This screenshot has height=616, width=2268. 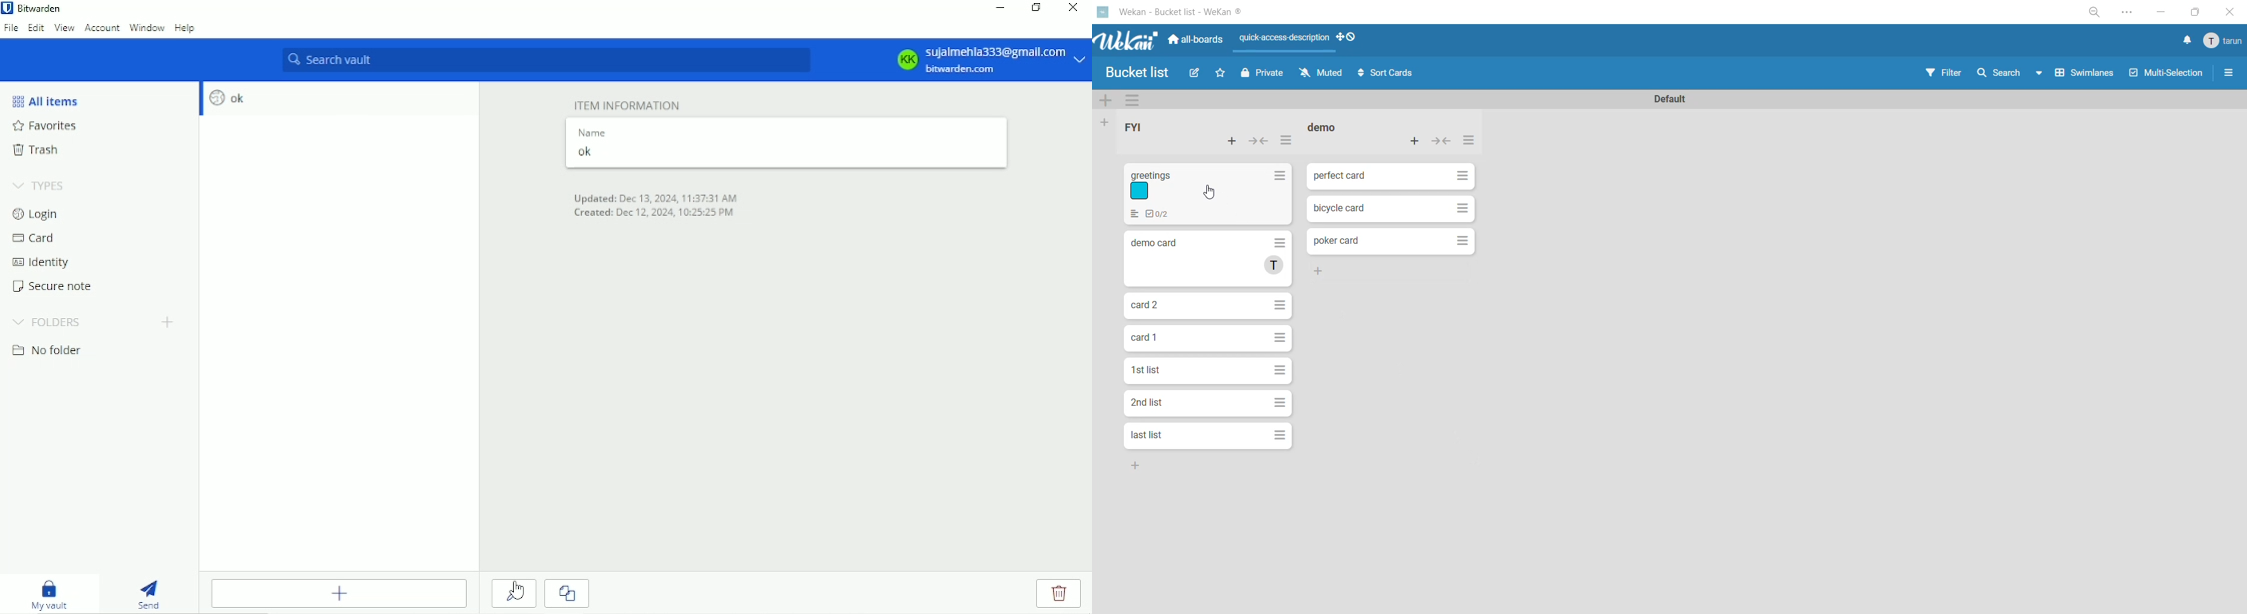 What do you see at coordinates (1209, 307) in the screenshot?
I see `Card 2` at bounding box center [1209, 307].